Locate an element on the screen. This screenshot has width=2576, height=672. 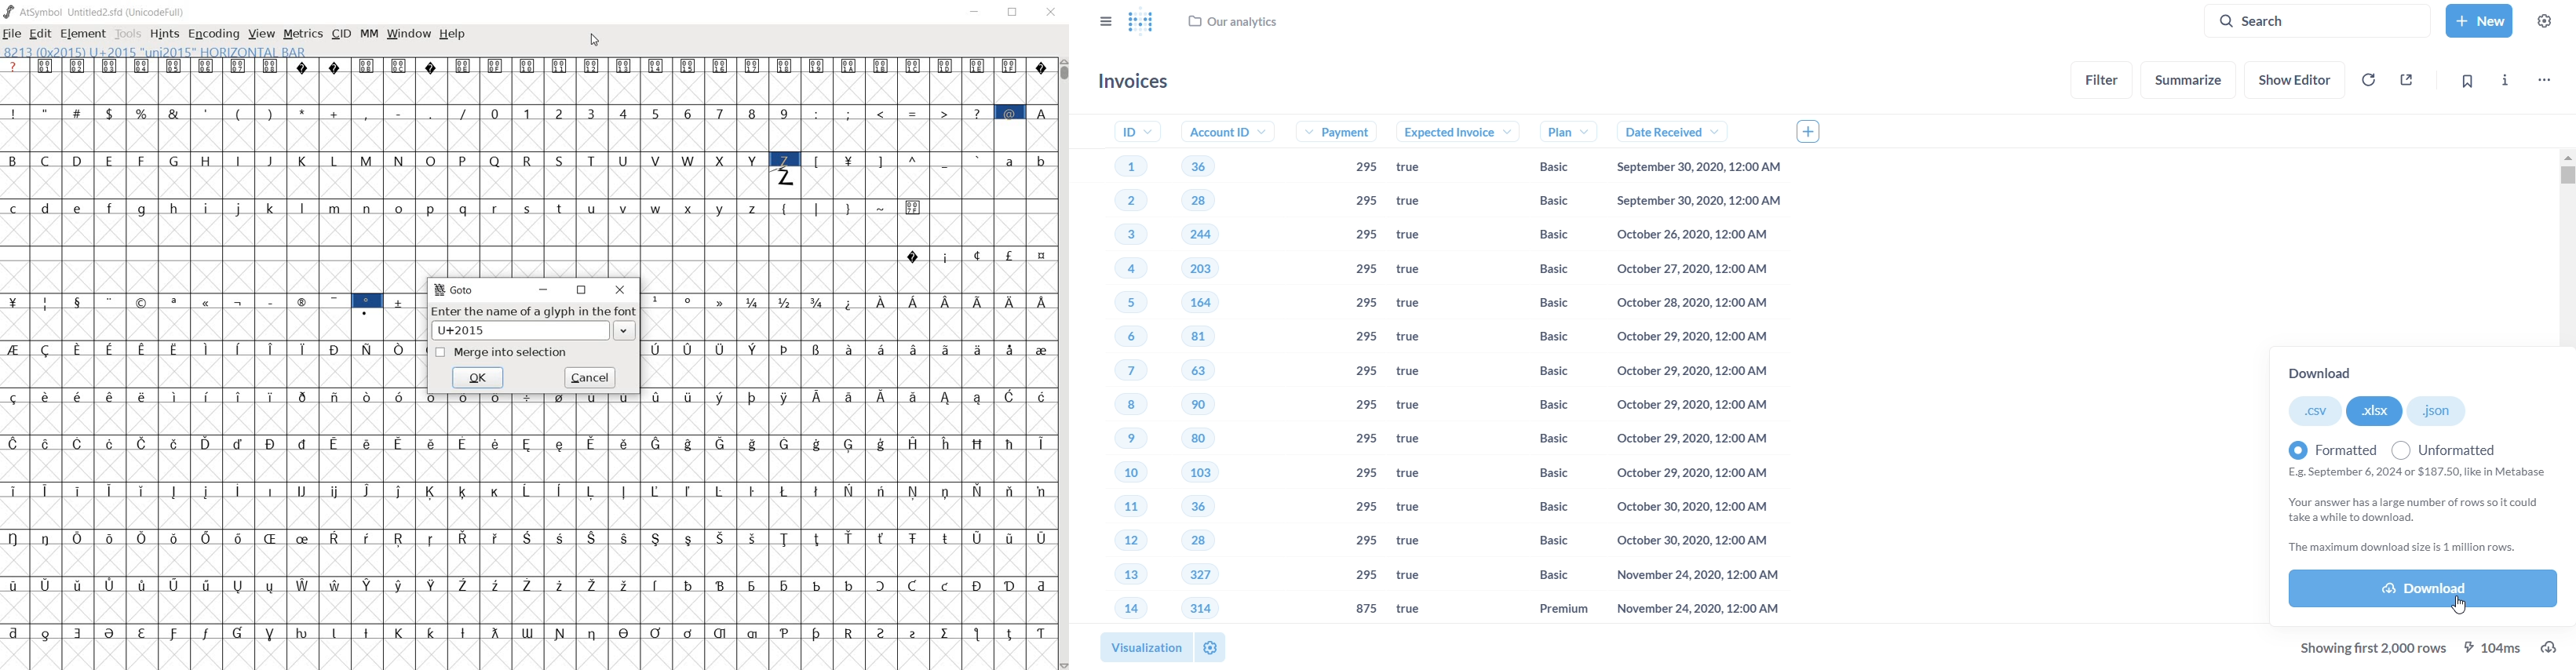
true is located at coordinates (1417, 440).